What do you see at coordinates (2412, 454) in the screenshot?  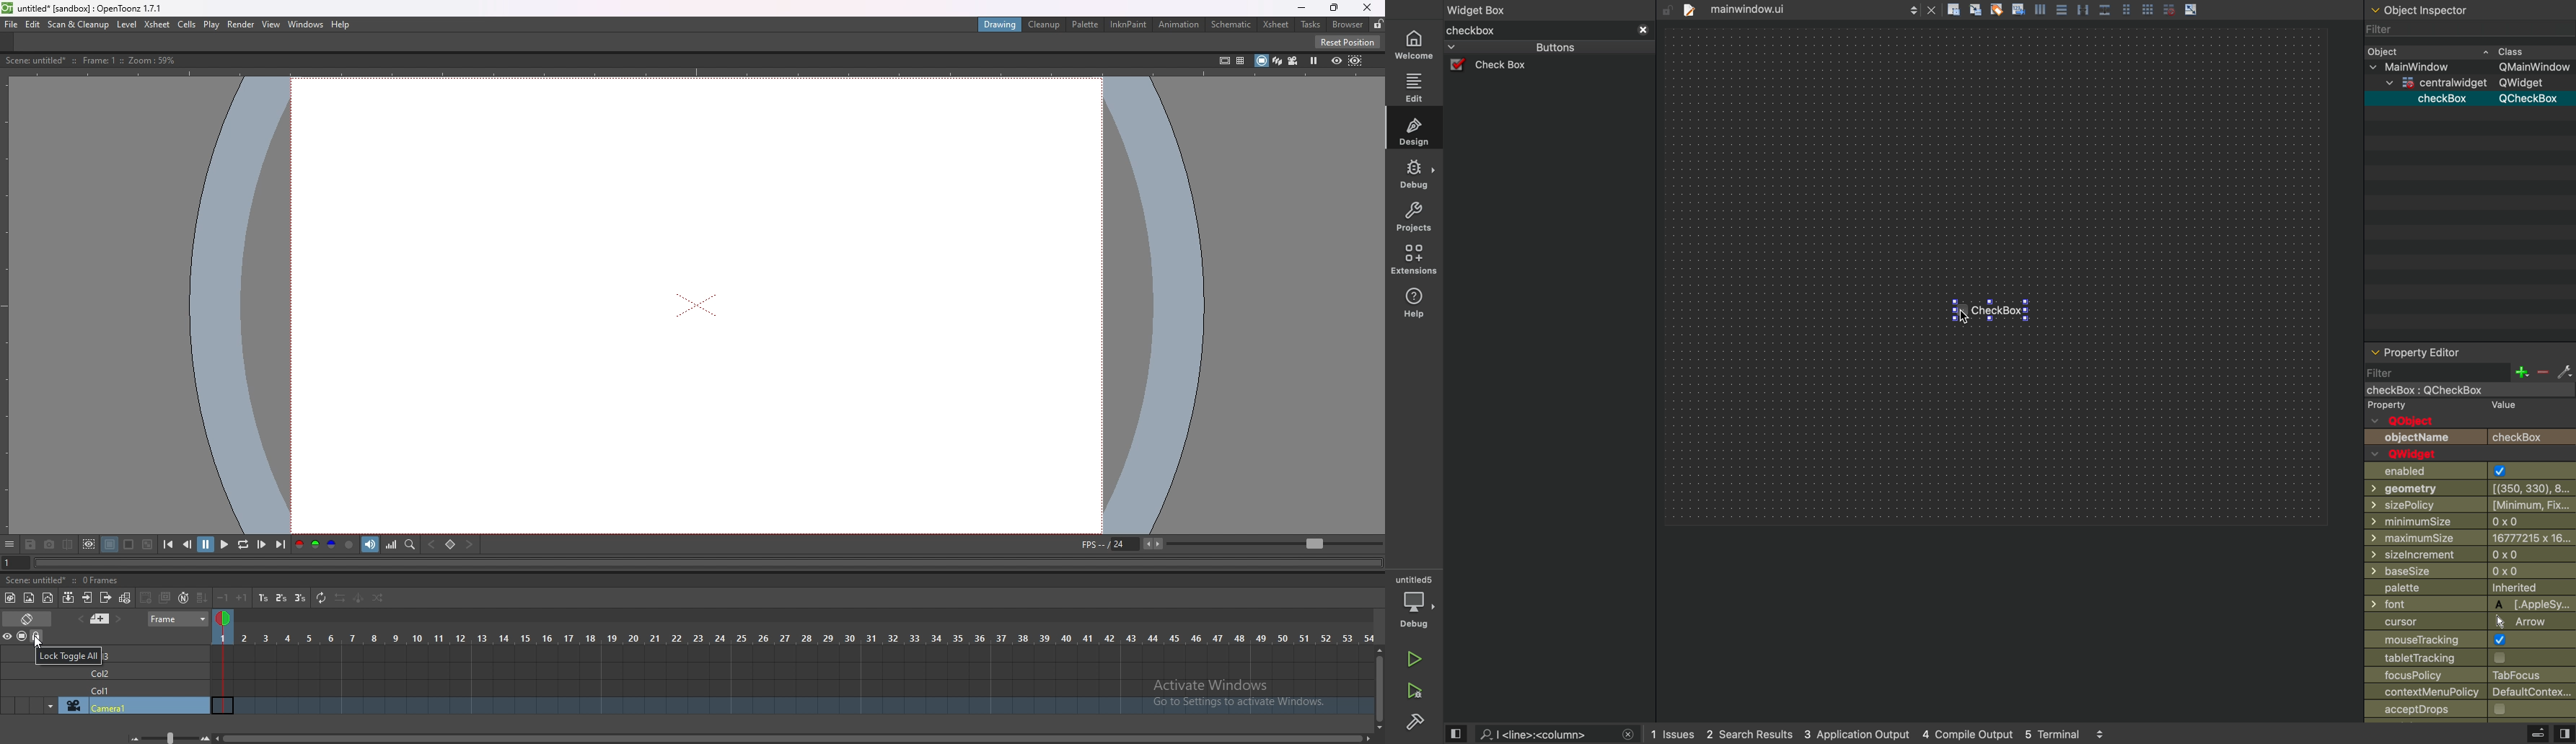 I see `qwidget` at bounding box center [2412, 454].